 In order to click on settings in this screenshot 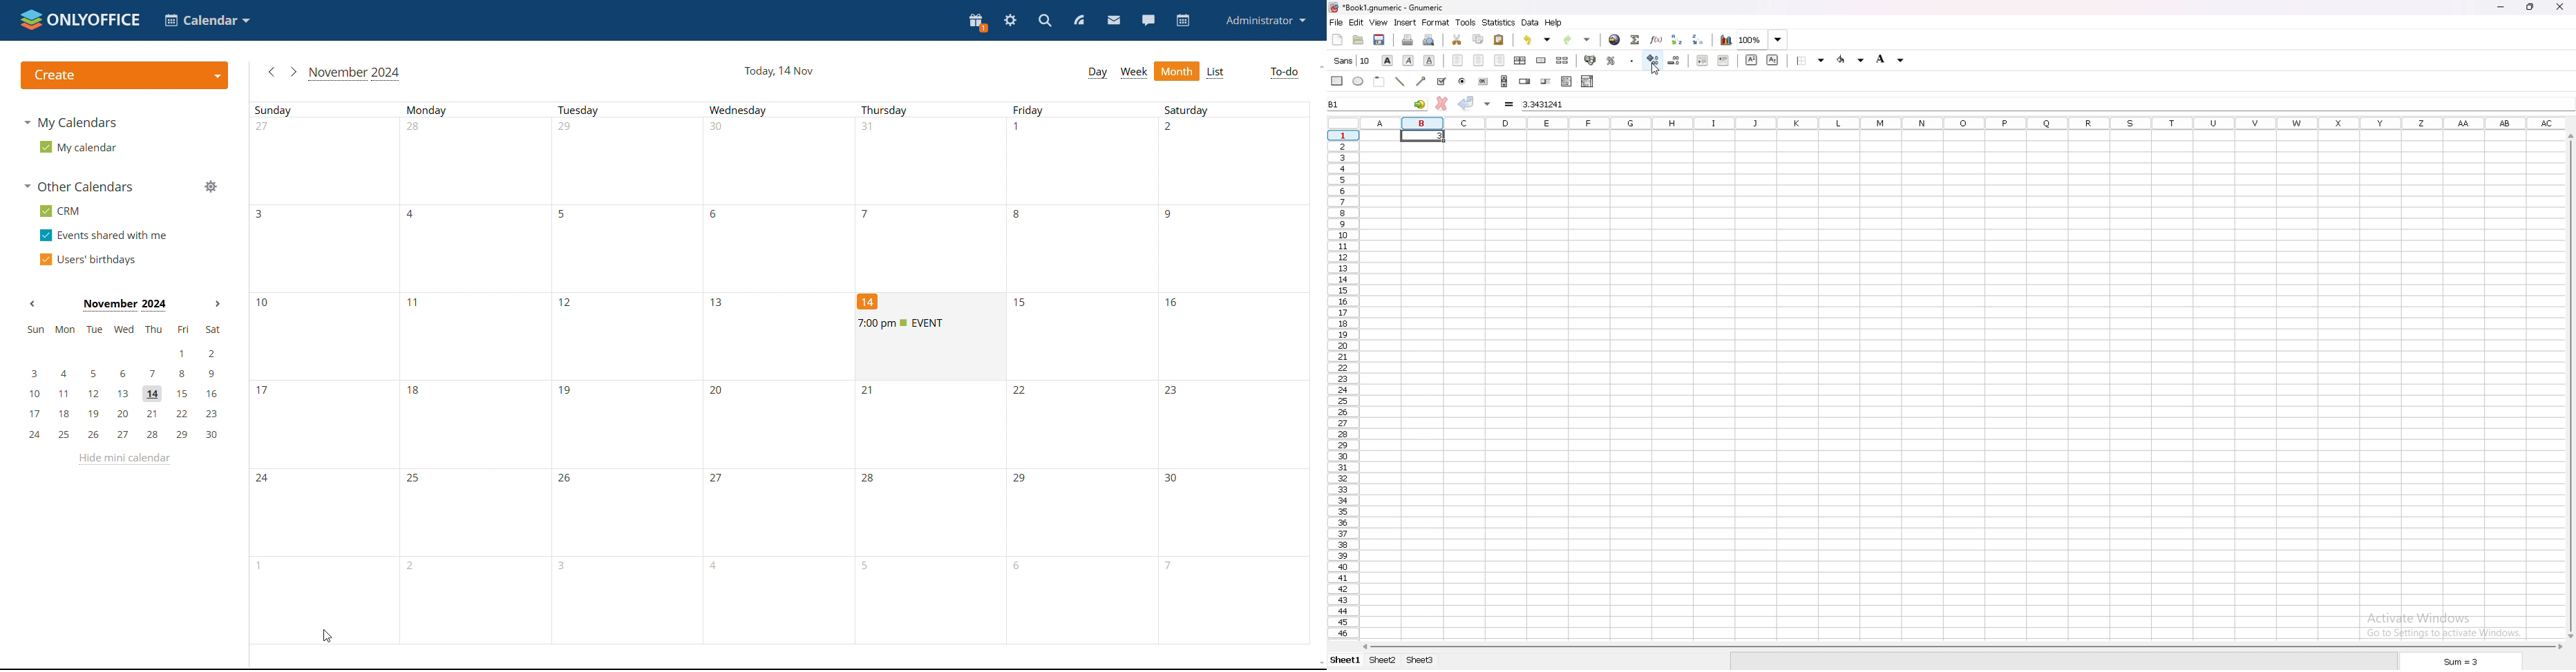, I will do `click(1010, 21)`.